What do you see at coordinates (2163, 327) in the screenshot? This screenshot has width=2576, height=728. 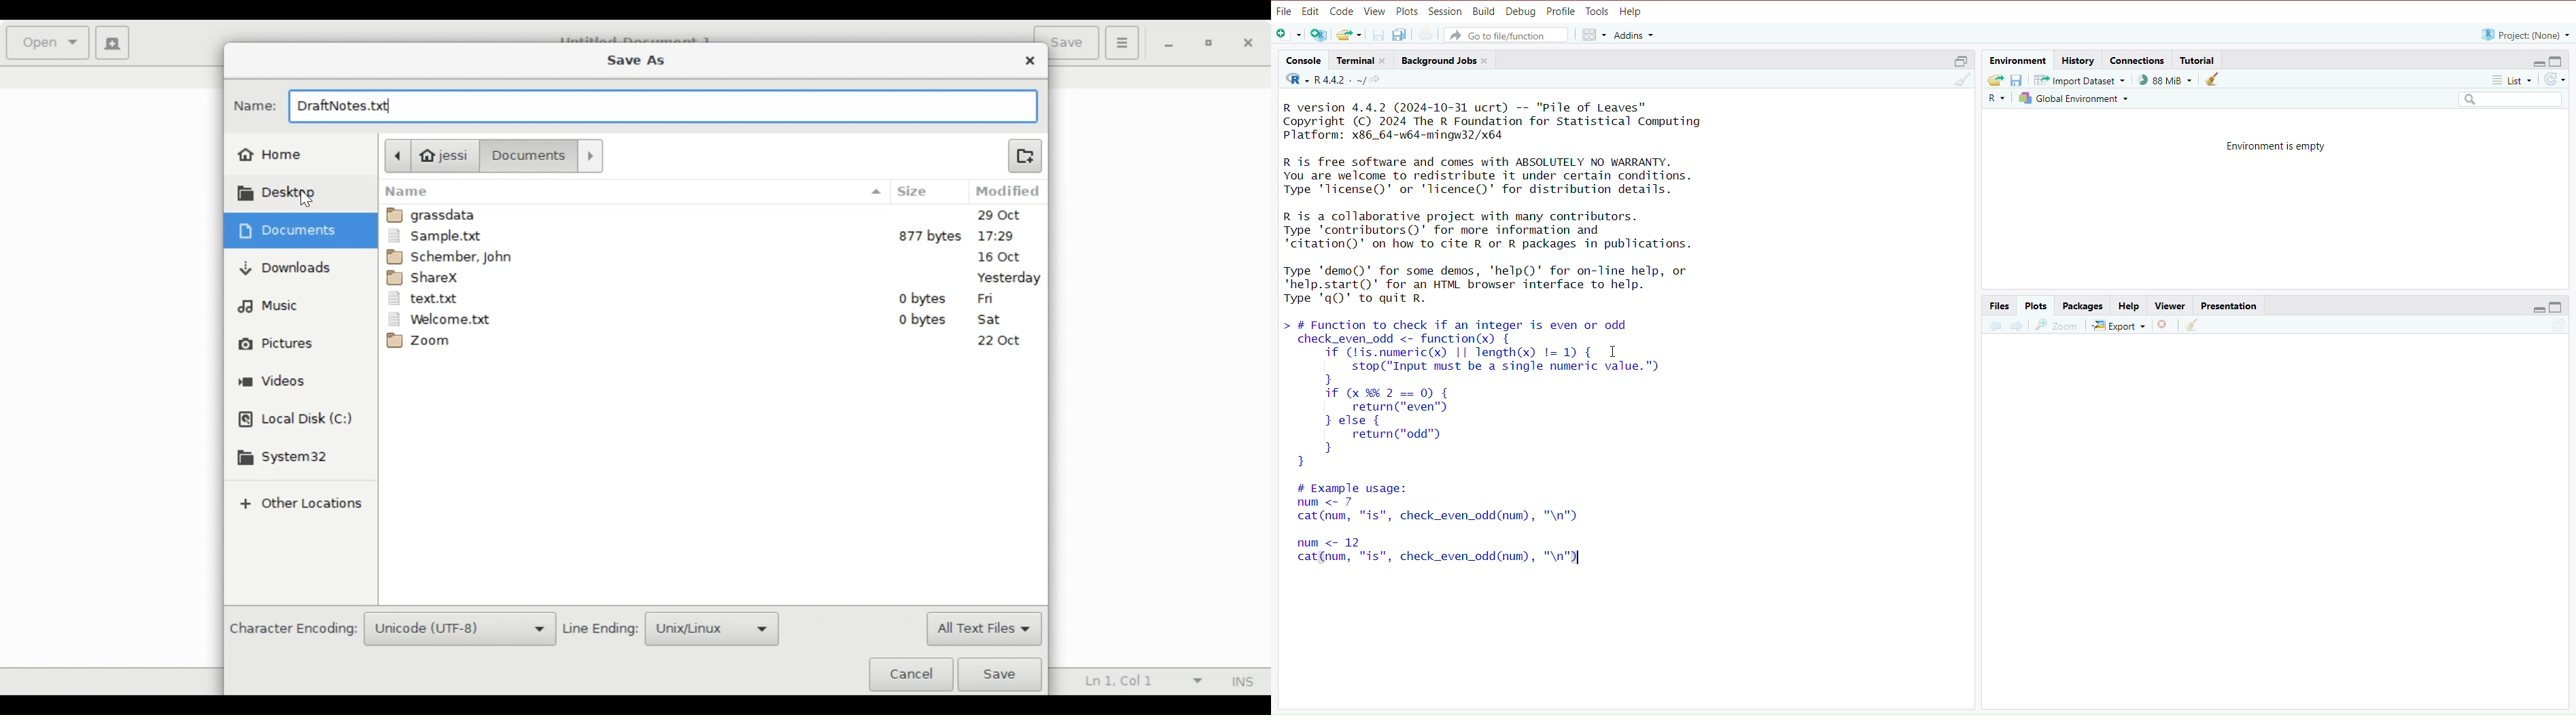 I see `remove current plot` at bounding box center [2163, 327].